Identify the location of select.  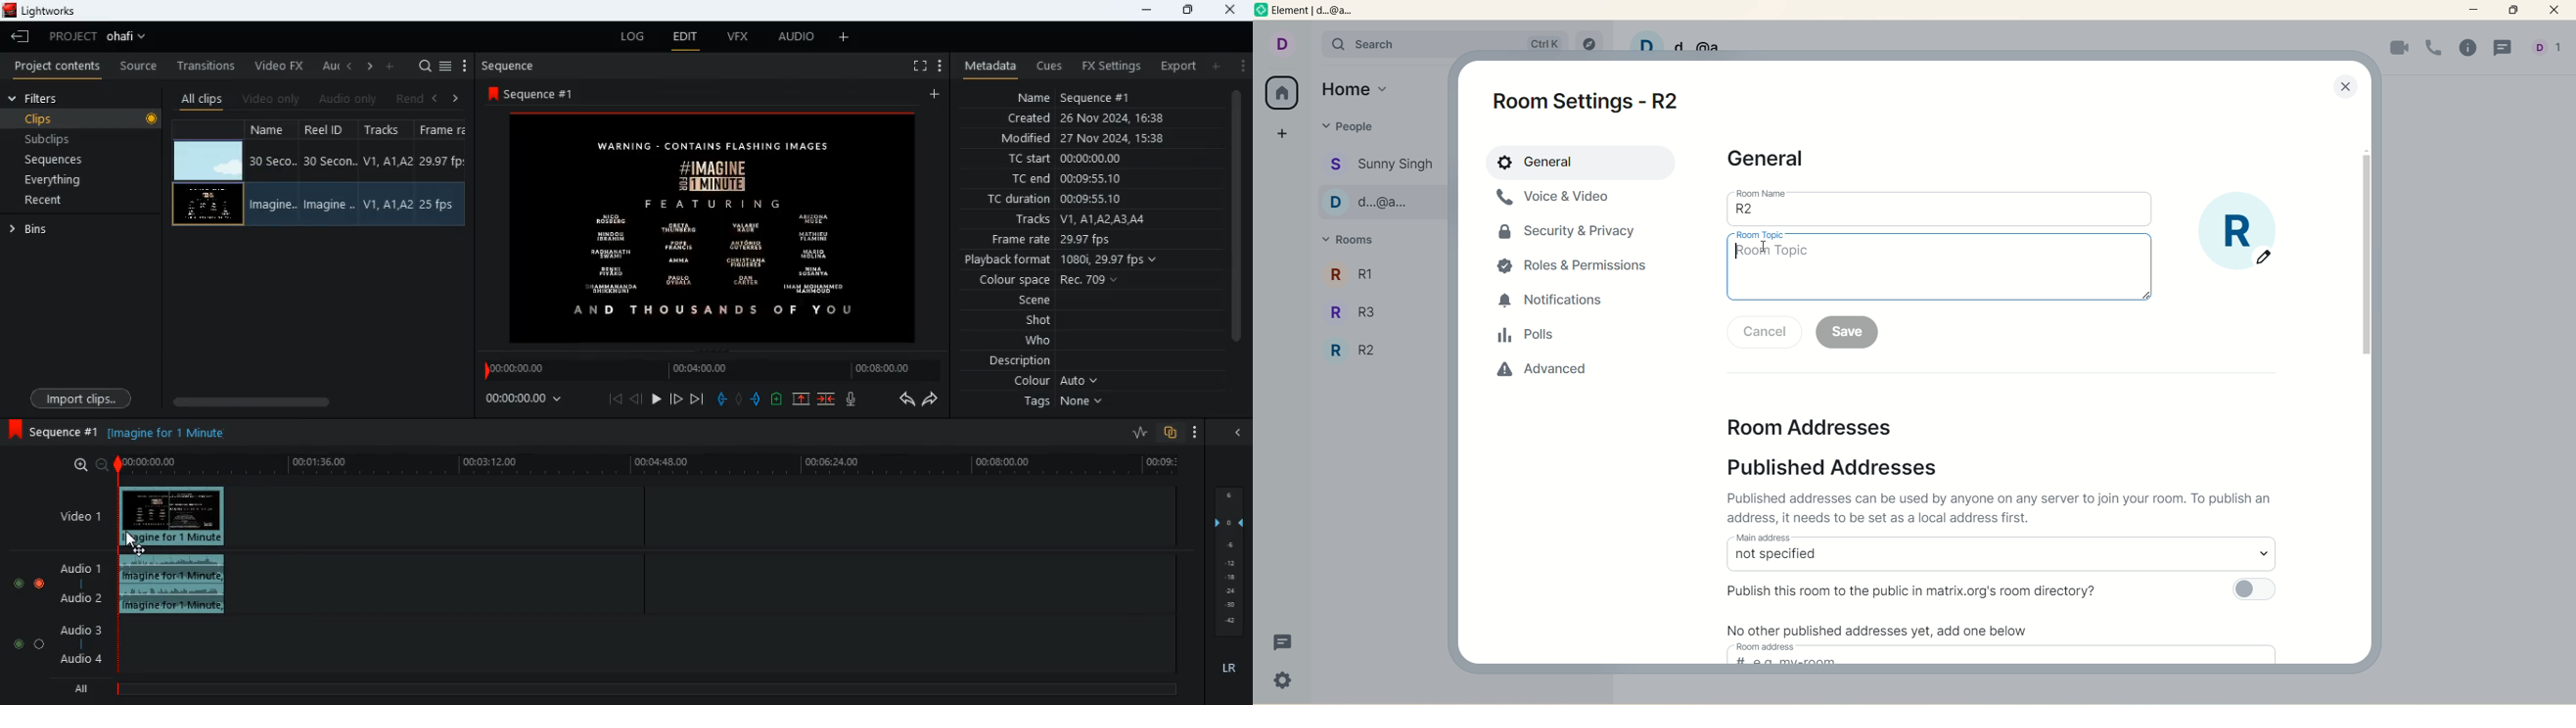
(447, 65).